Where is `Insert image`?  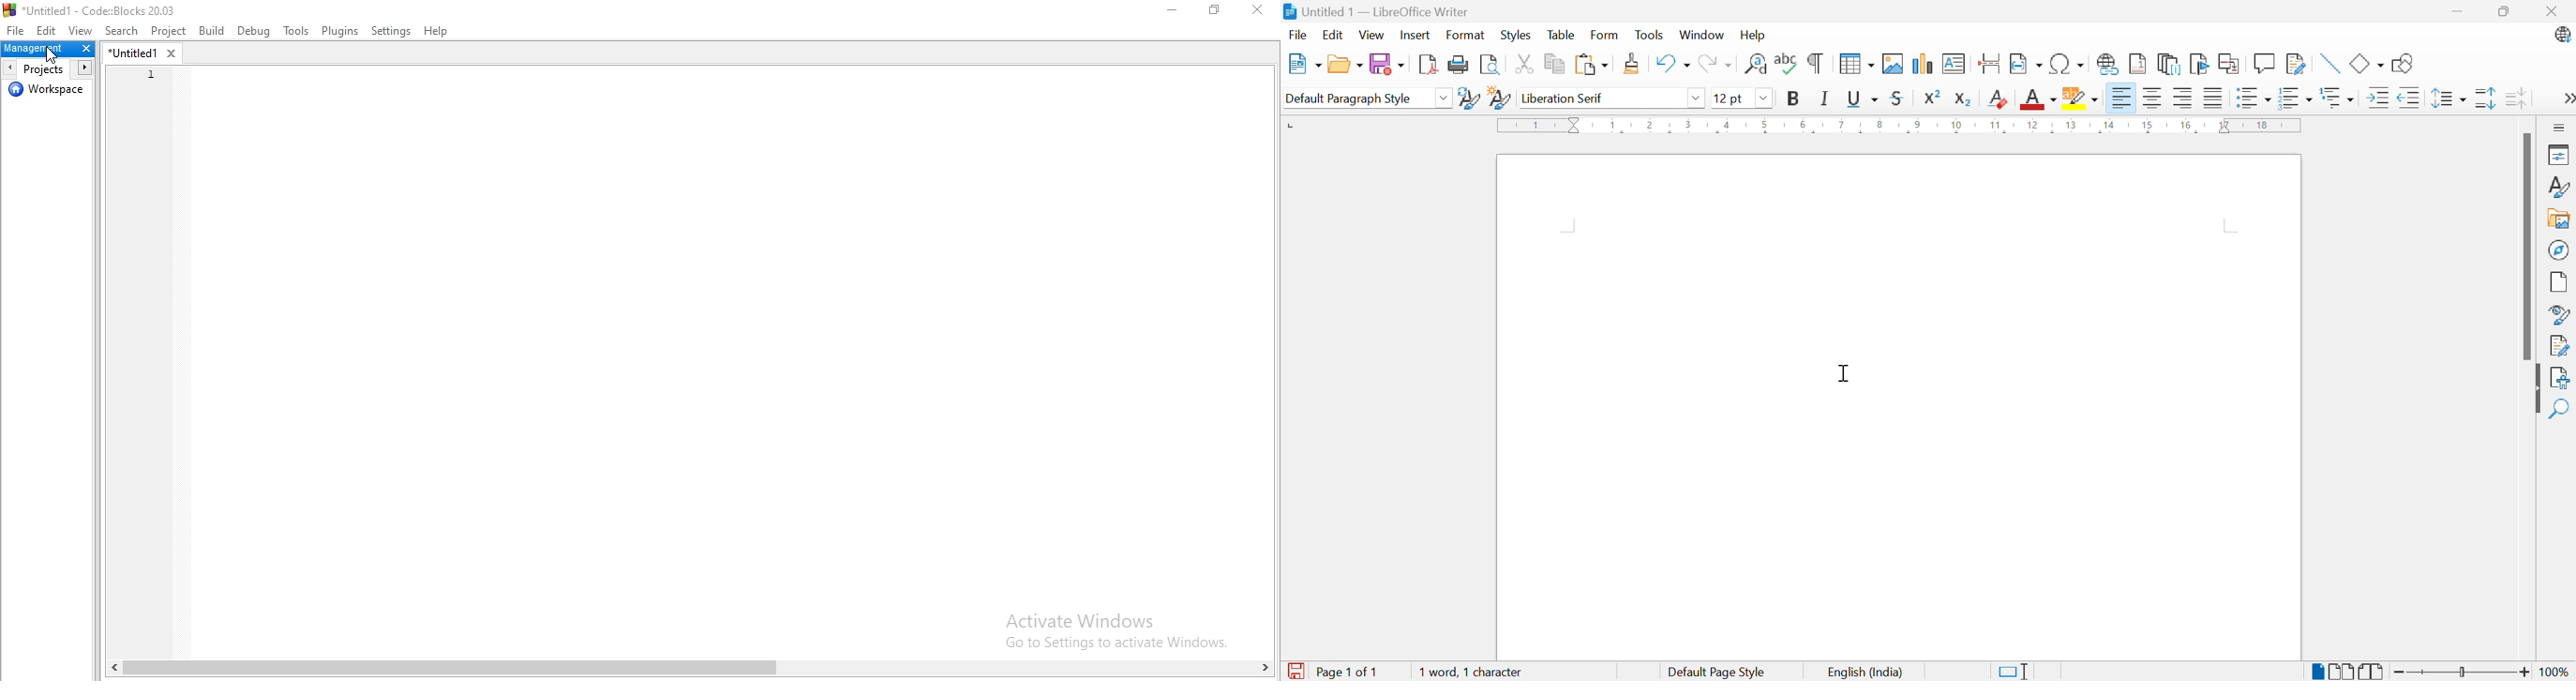 Insert image is located at coordinates (1893, 64).